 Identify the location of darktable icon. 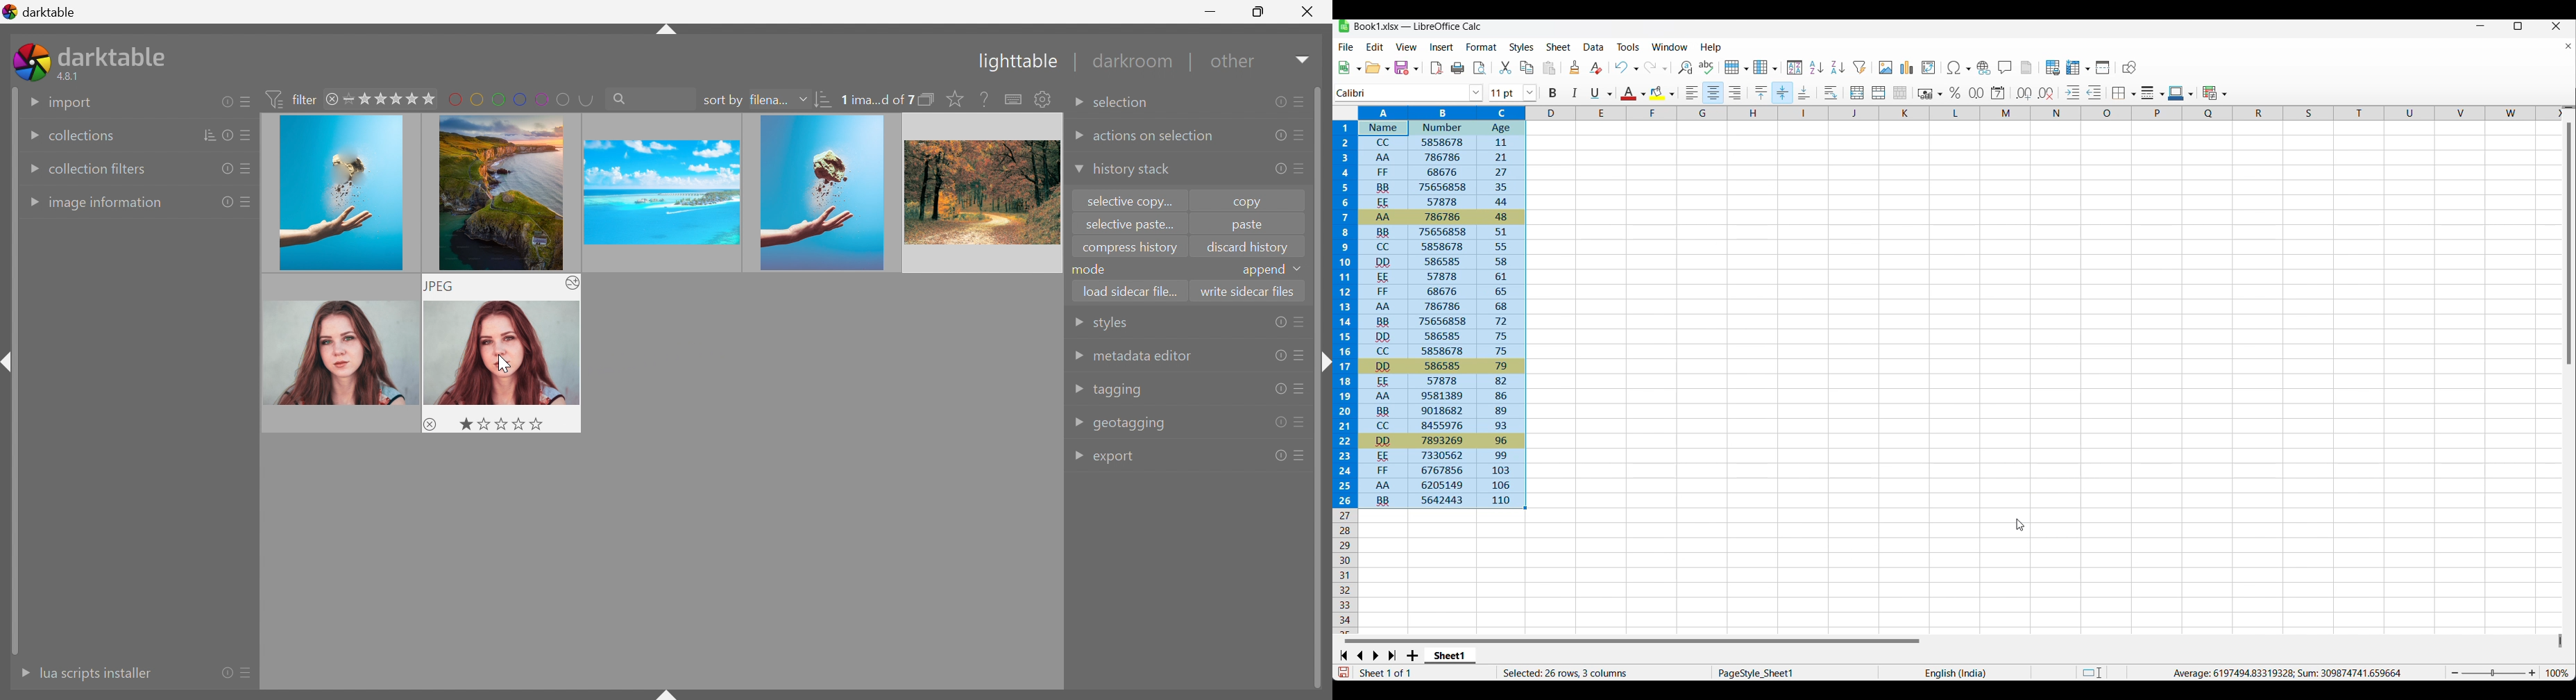
(31, 62).